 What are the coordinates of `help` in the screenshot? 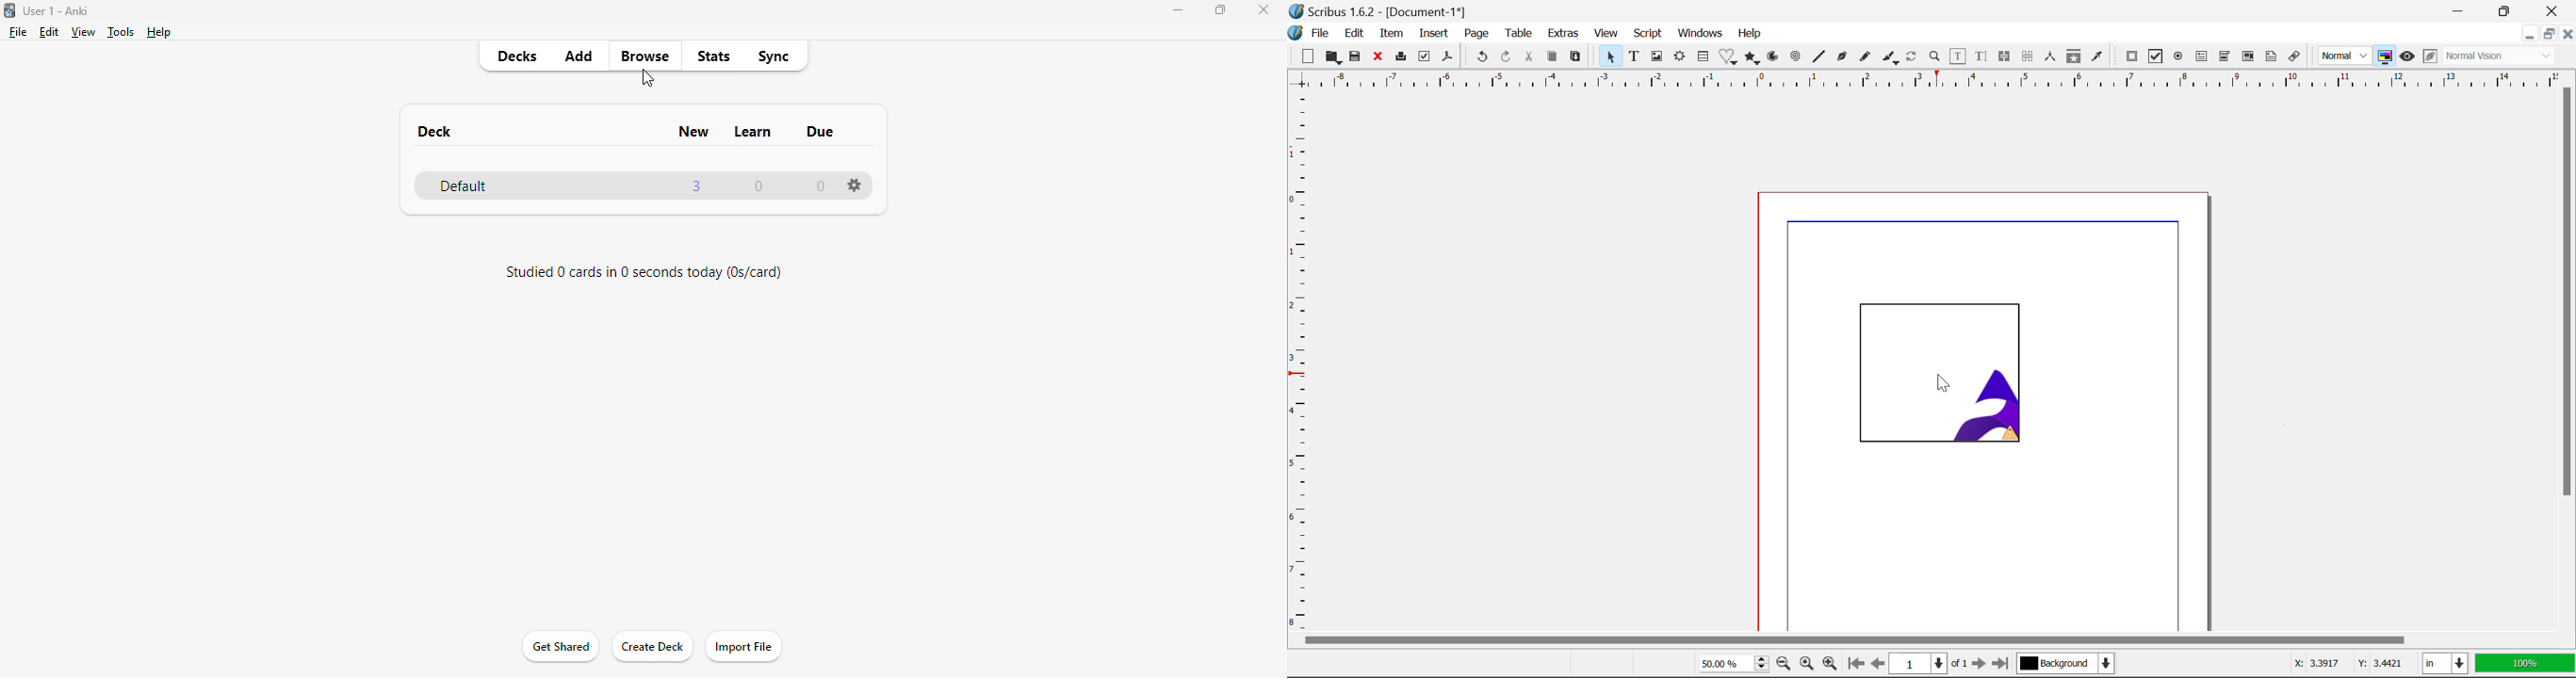 It's located at (159, 32).